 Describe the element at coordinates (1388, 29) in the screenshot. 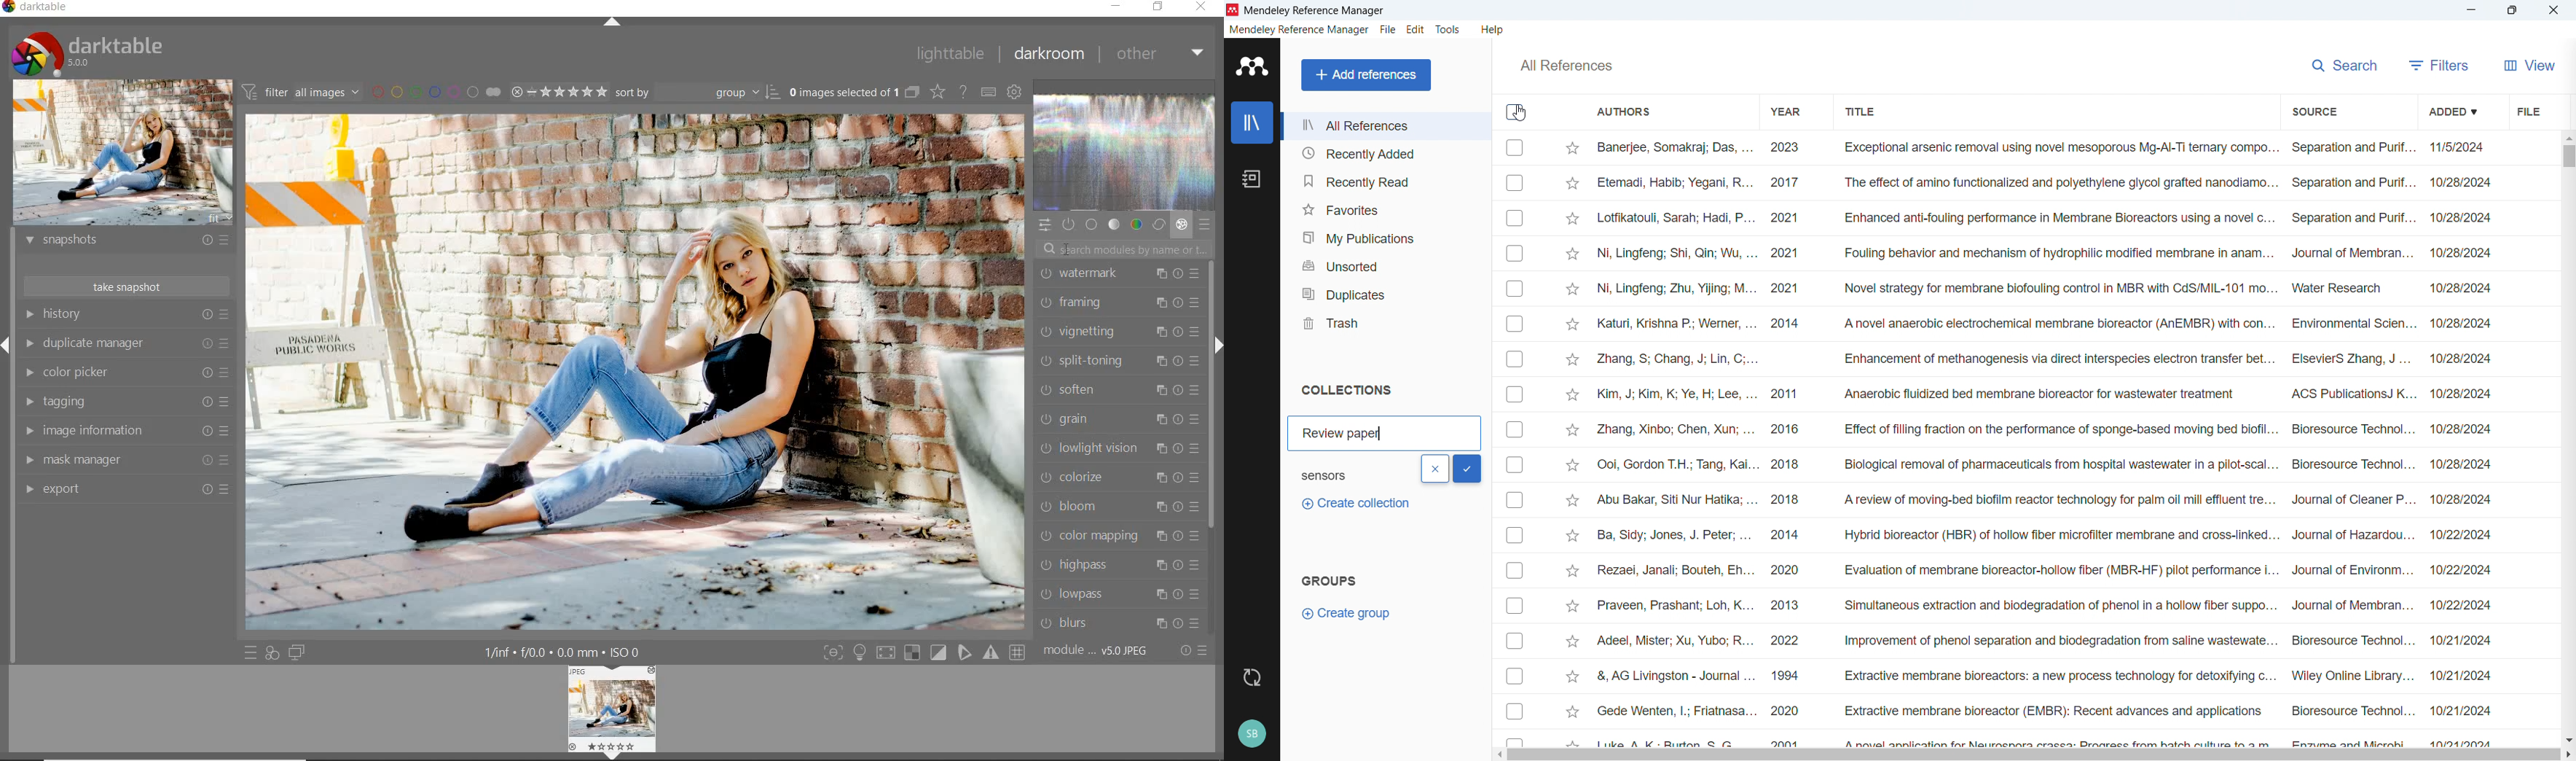

I see `File ` at that location.